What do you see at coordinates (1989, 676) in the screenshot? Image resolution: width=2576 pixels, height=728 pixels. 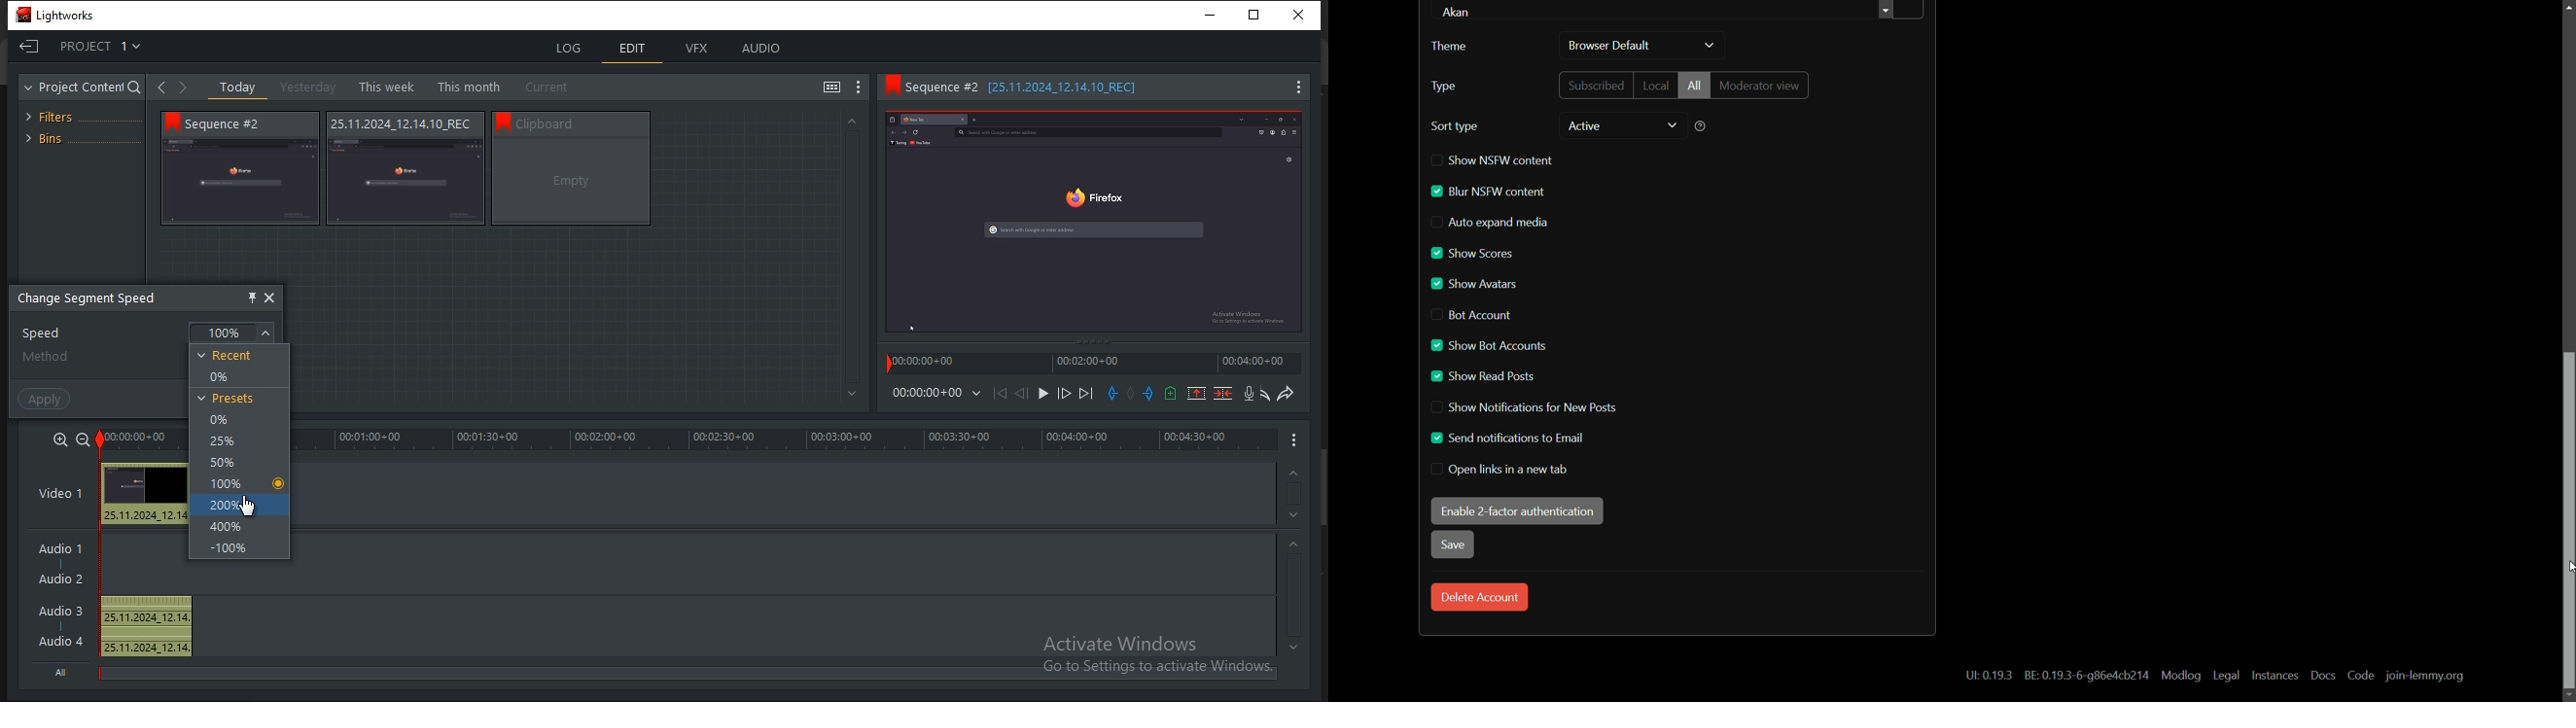 I see `text` at bounding box center [1989, 676].